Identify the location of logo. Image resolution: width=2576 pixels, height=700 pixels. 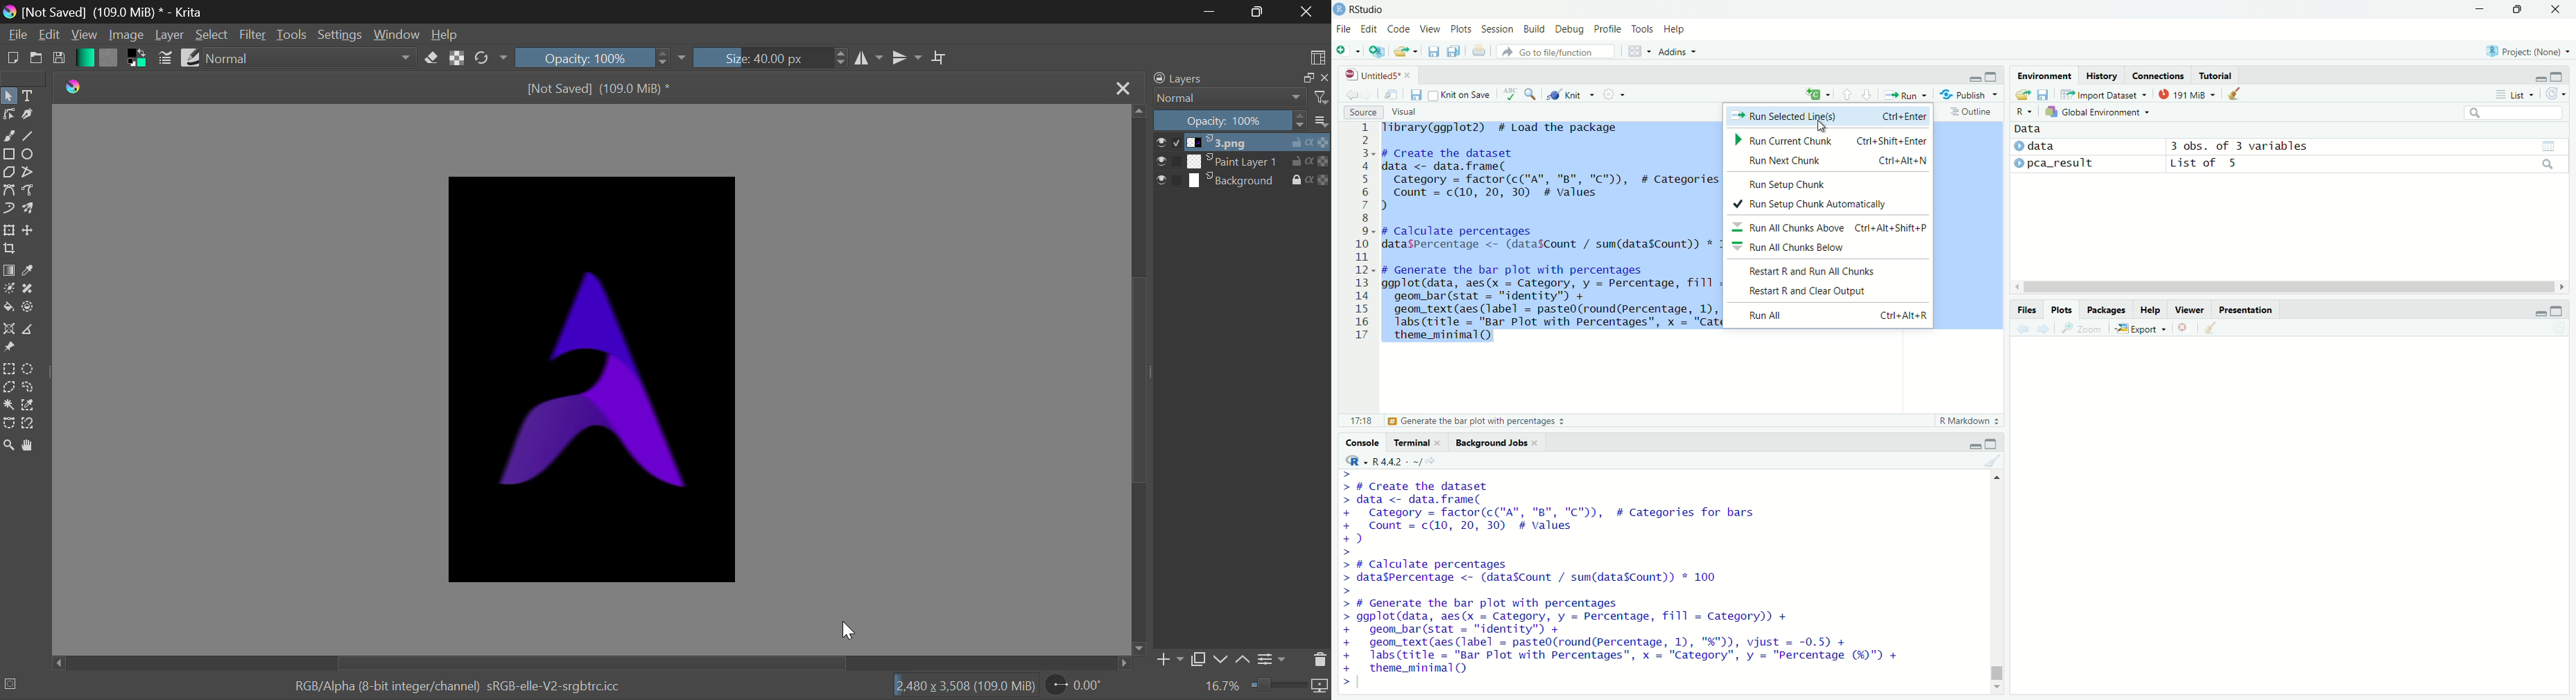
(1340, 9).